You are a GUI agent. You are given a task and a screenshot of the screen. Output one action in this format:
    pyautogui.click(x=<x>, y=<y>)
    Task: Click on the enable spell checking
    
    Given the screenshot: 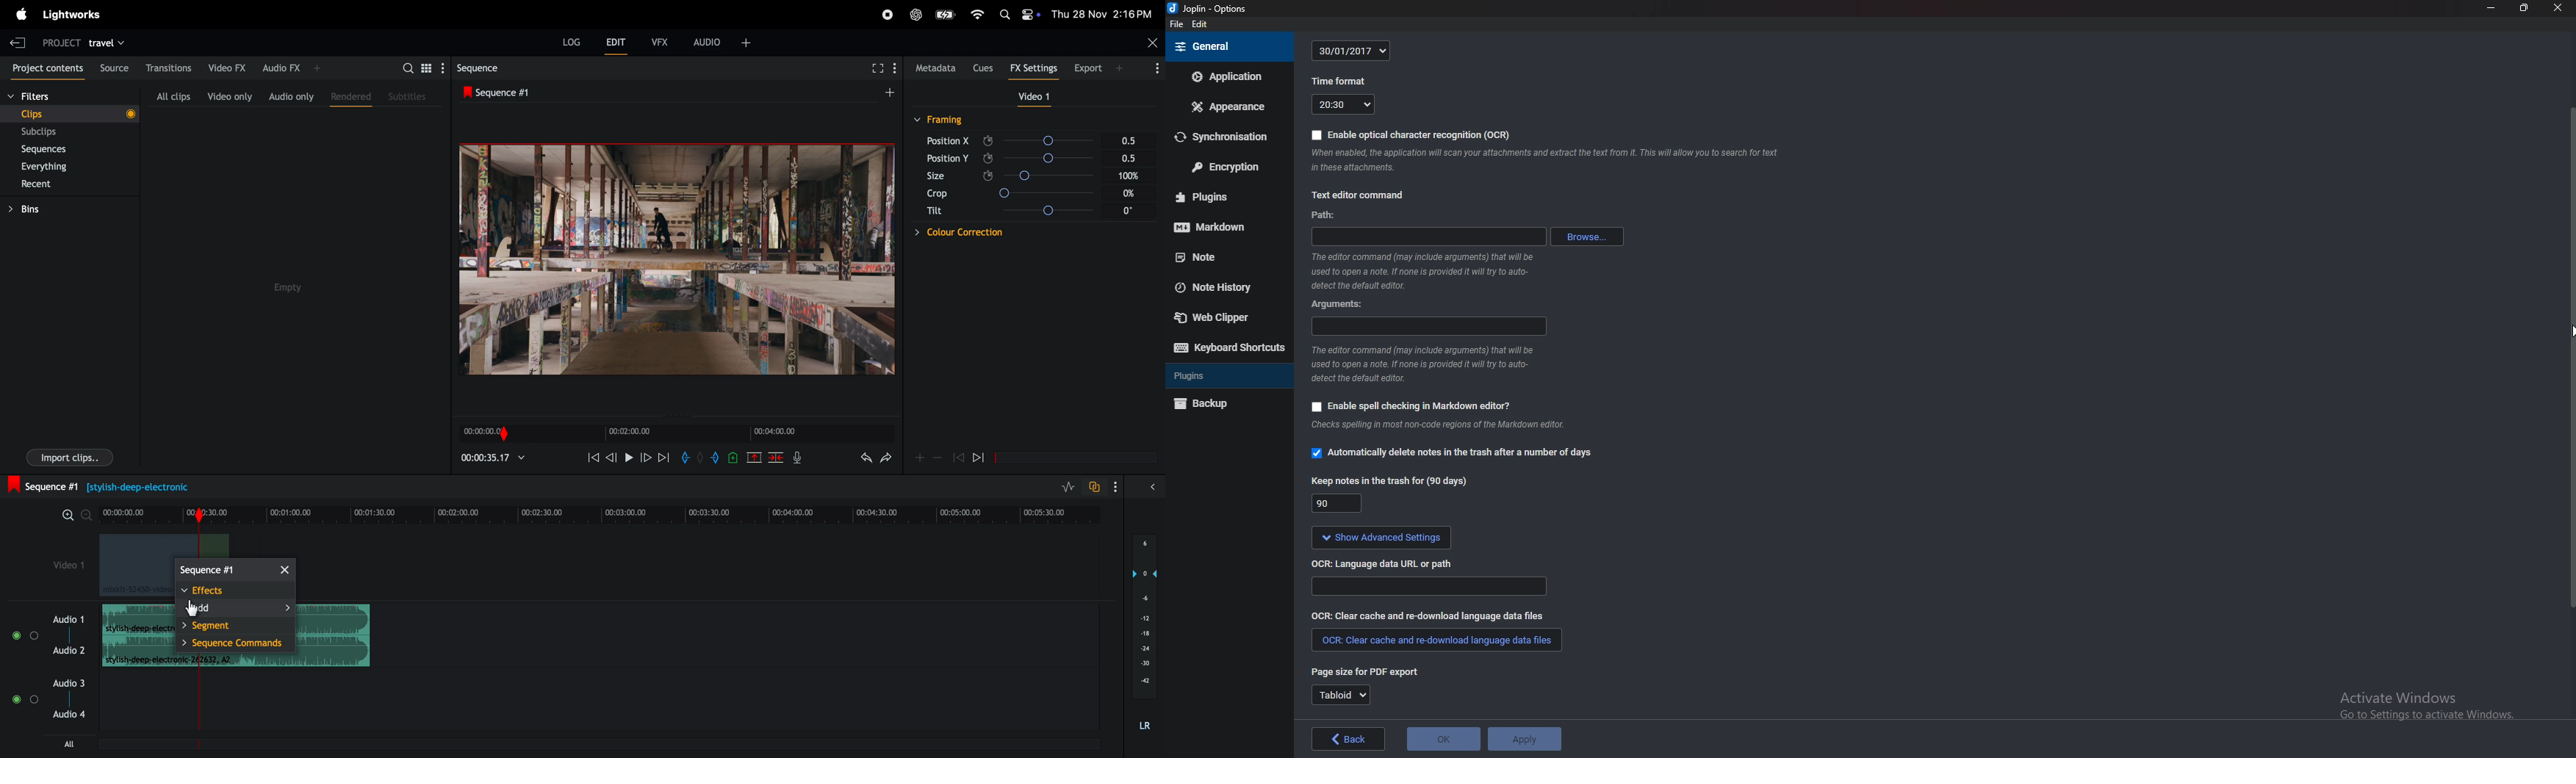 What is the action you would take?
    pyautogui.click(x=1428, y=404)
    